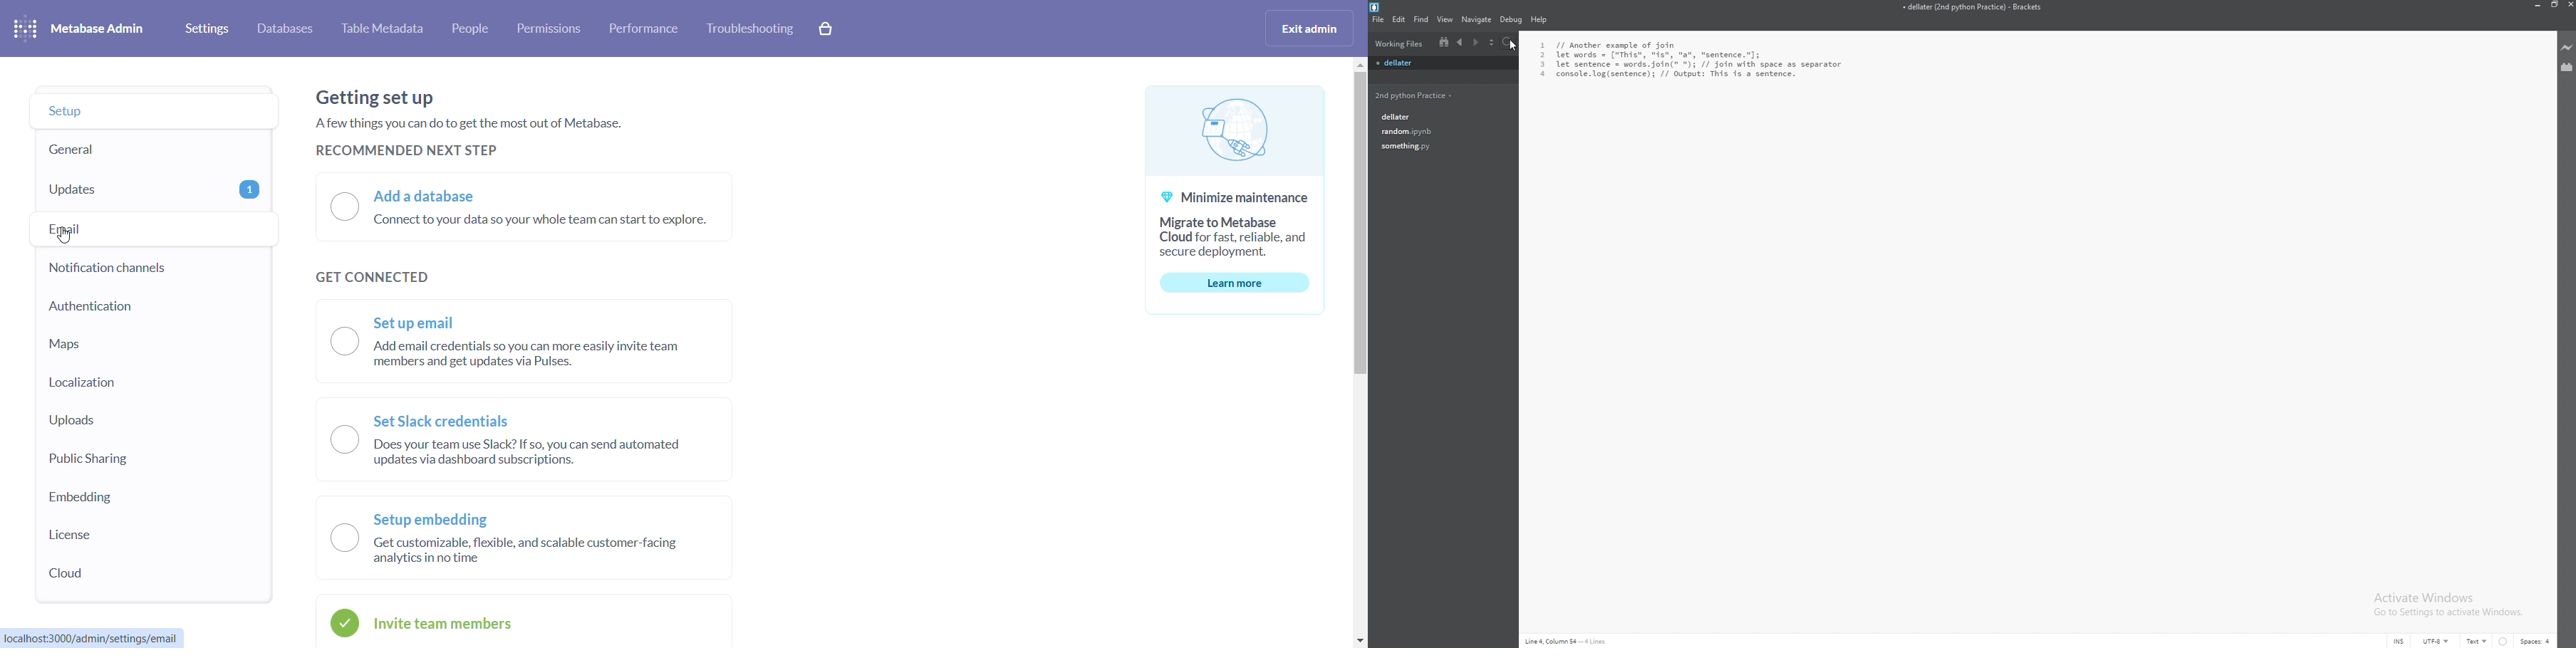 The width and height of the screenshot is (2576, 672). What do you see at coordinates (1515, 45) in the screenshot?
I see `cursor` at bounding box center [1515, 45].